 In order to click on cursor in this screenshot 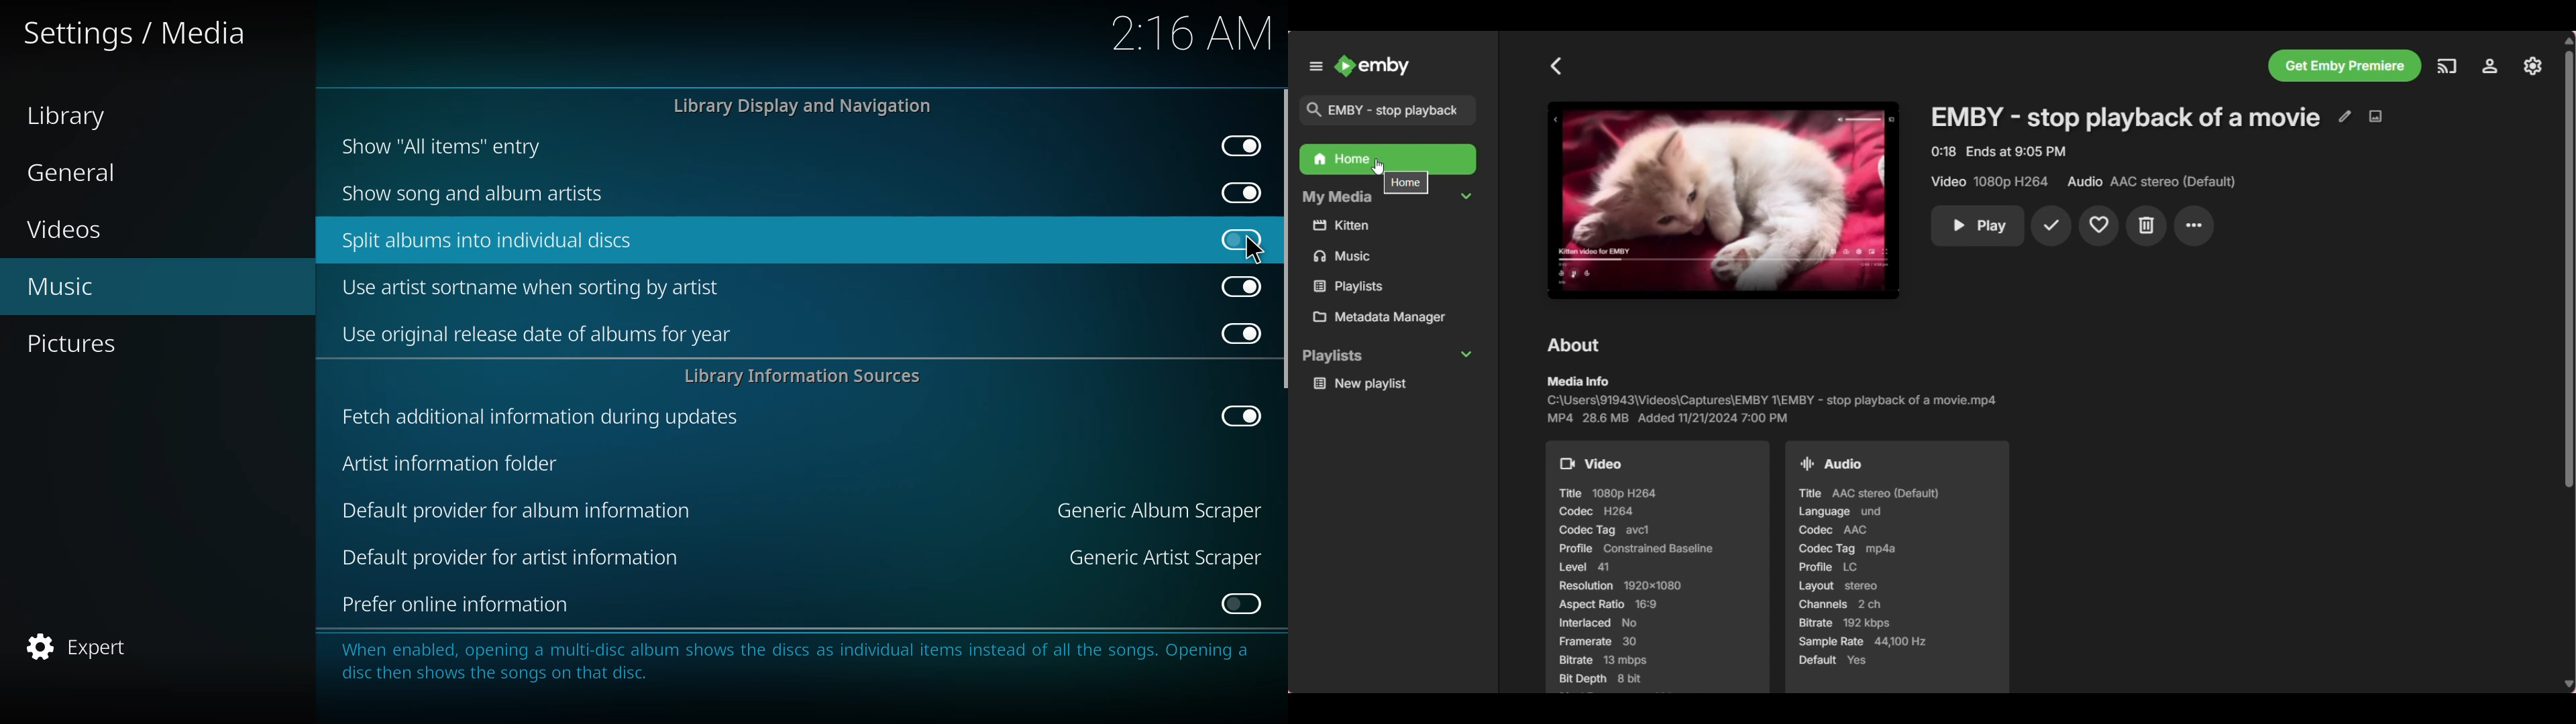, I will do `click(1256, 250)`.